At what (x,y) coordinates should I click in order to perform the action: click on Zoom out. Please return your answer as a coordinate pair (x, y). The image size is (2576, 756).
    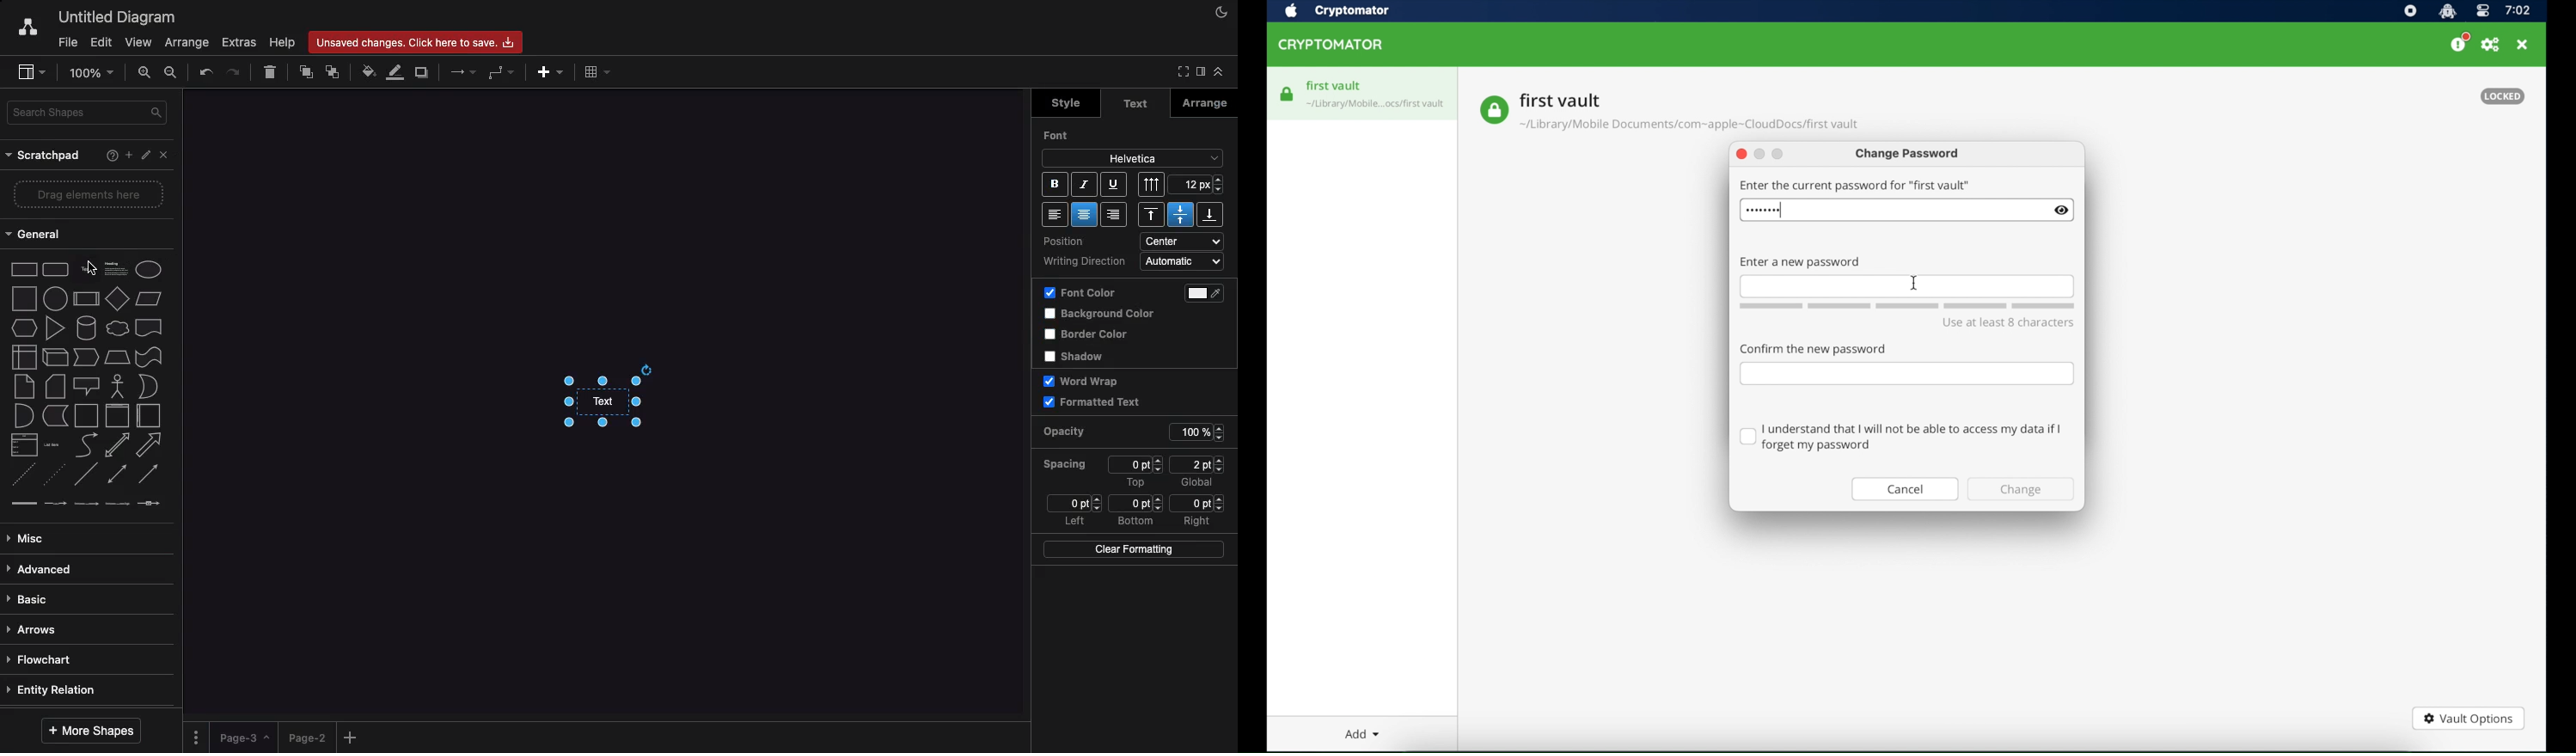
    Looking at the image, I should click on (174, 74).